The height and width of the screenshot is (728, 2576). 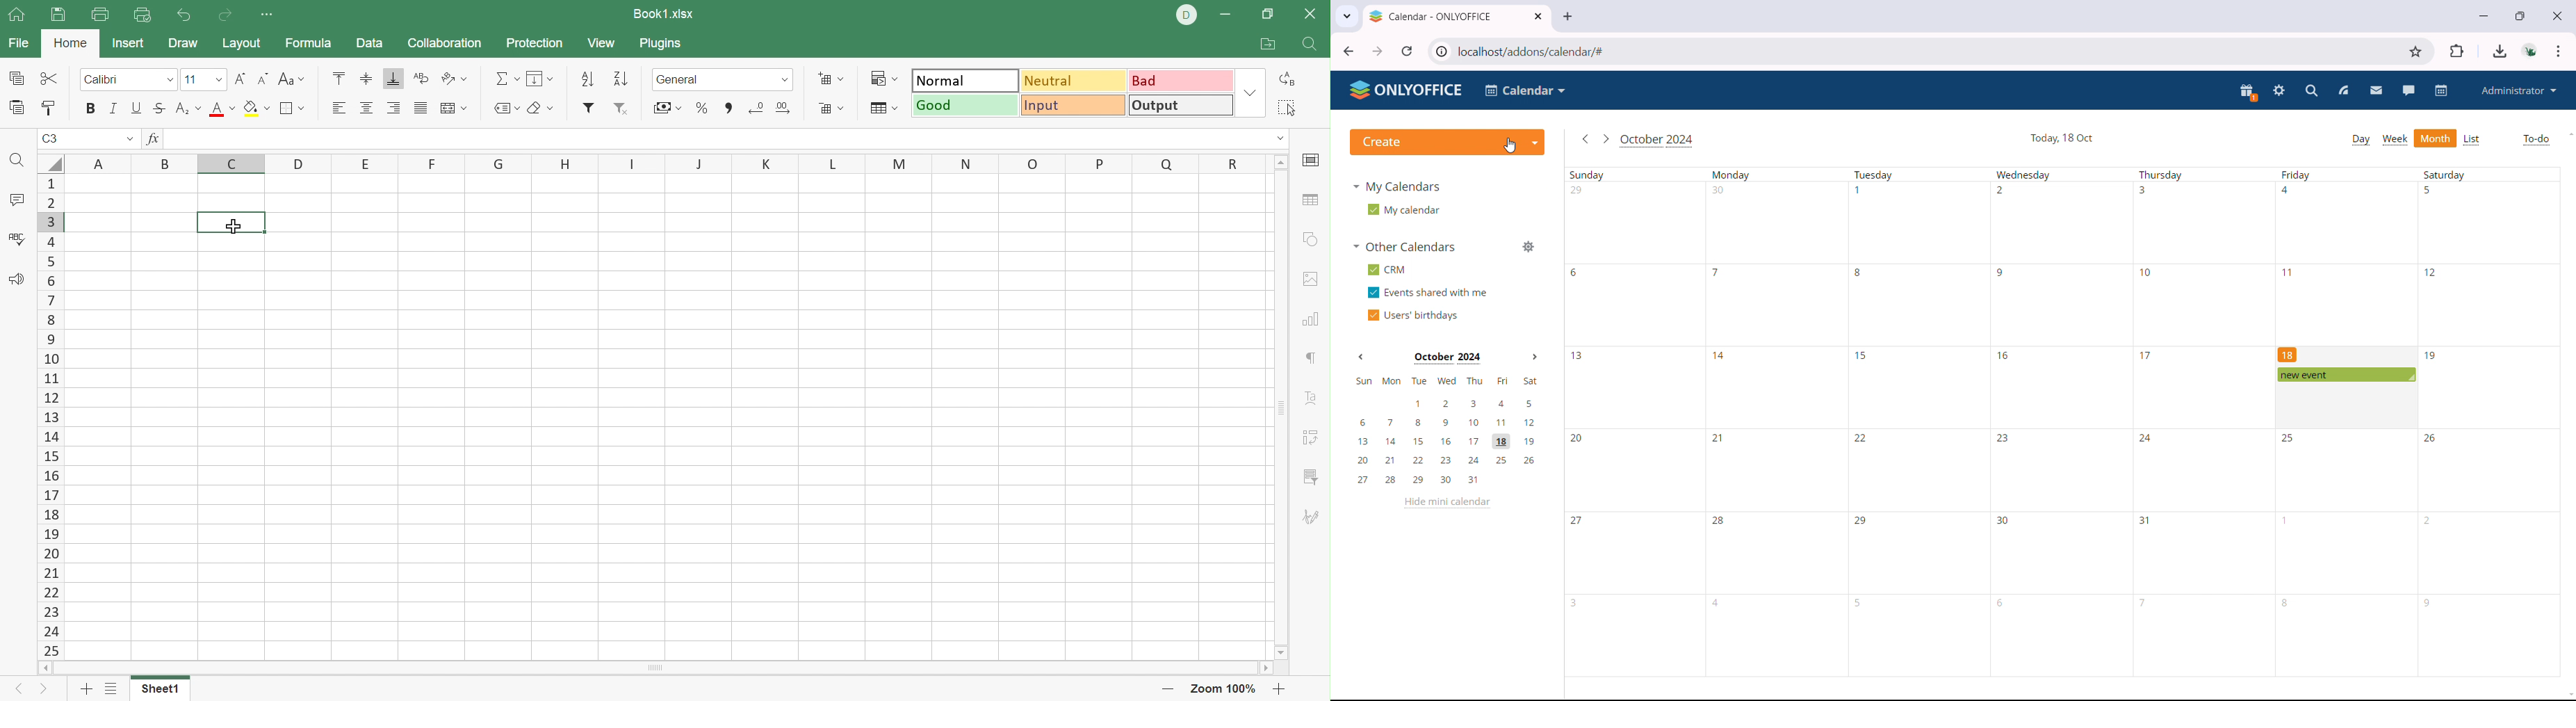 I want to click on present, so click(x=2248, y=92).